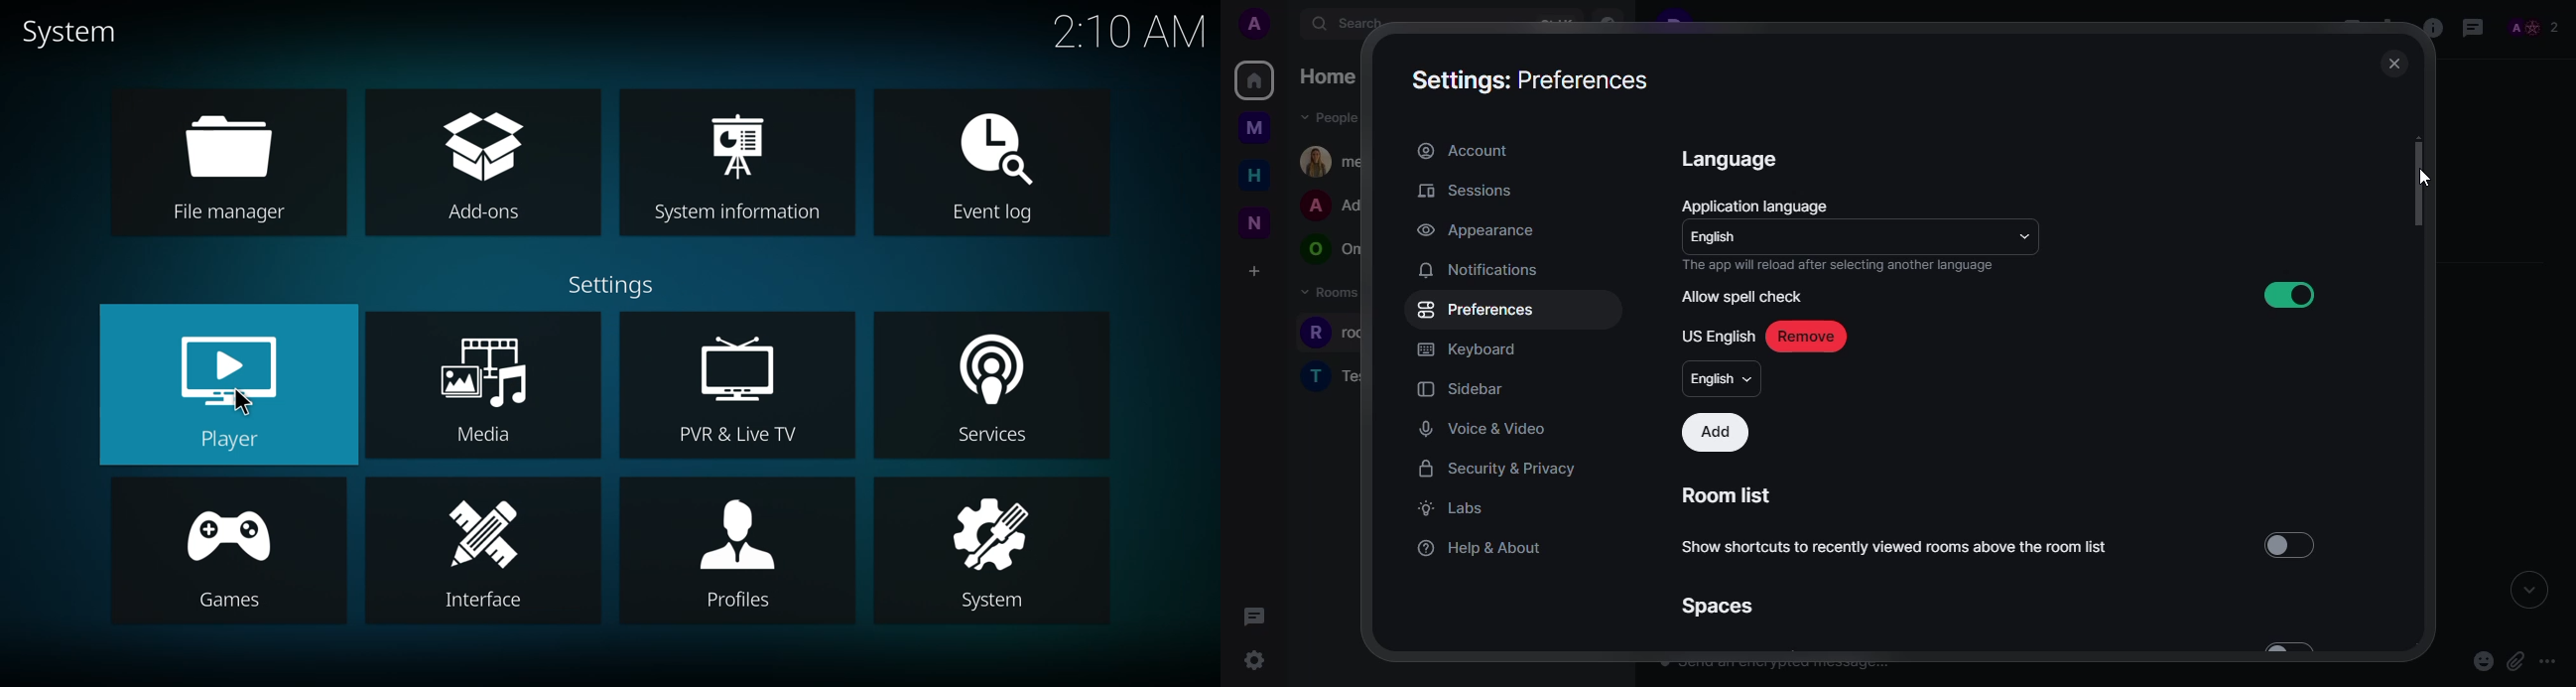  What do you see at coordinates (1912, 553) in the screenshot?
I see `Show shortcuts to recently viewed rooms above the room list` at bounding box center [1912, 553].